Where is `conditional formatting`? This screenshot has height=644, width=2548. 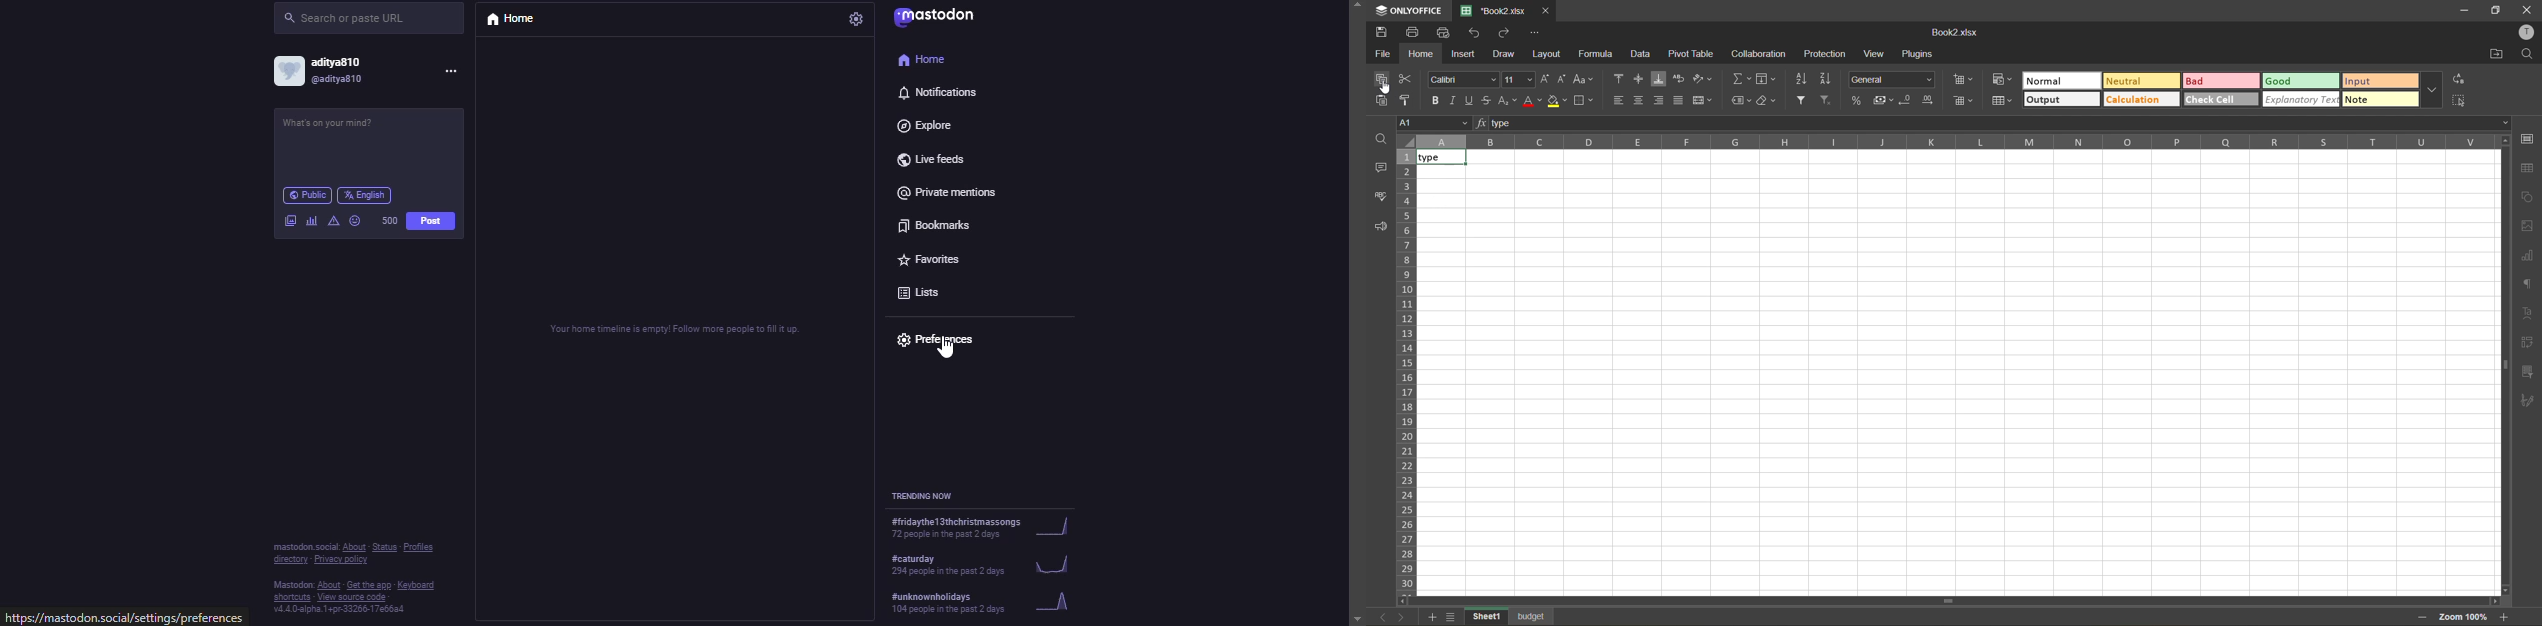
conditional formatting is located at coordinates (2002, 79).